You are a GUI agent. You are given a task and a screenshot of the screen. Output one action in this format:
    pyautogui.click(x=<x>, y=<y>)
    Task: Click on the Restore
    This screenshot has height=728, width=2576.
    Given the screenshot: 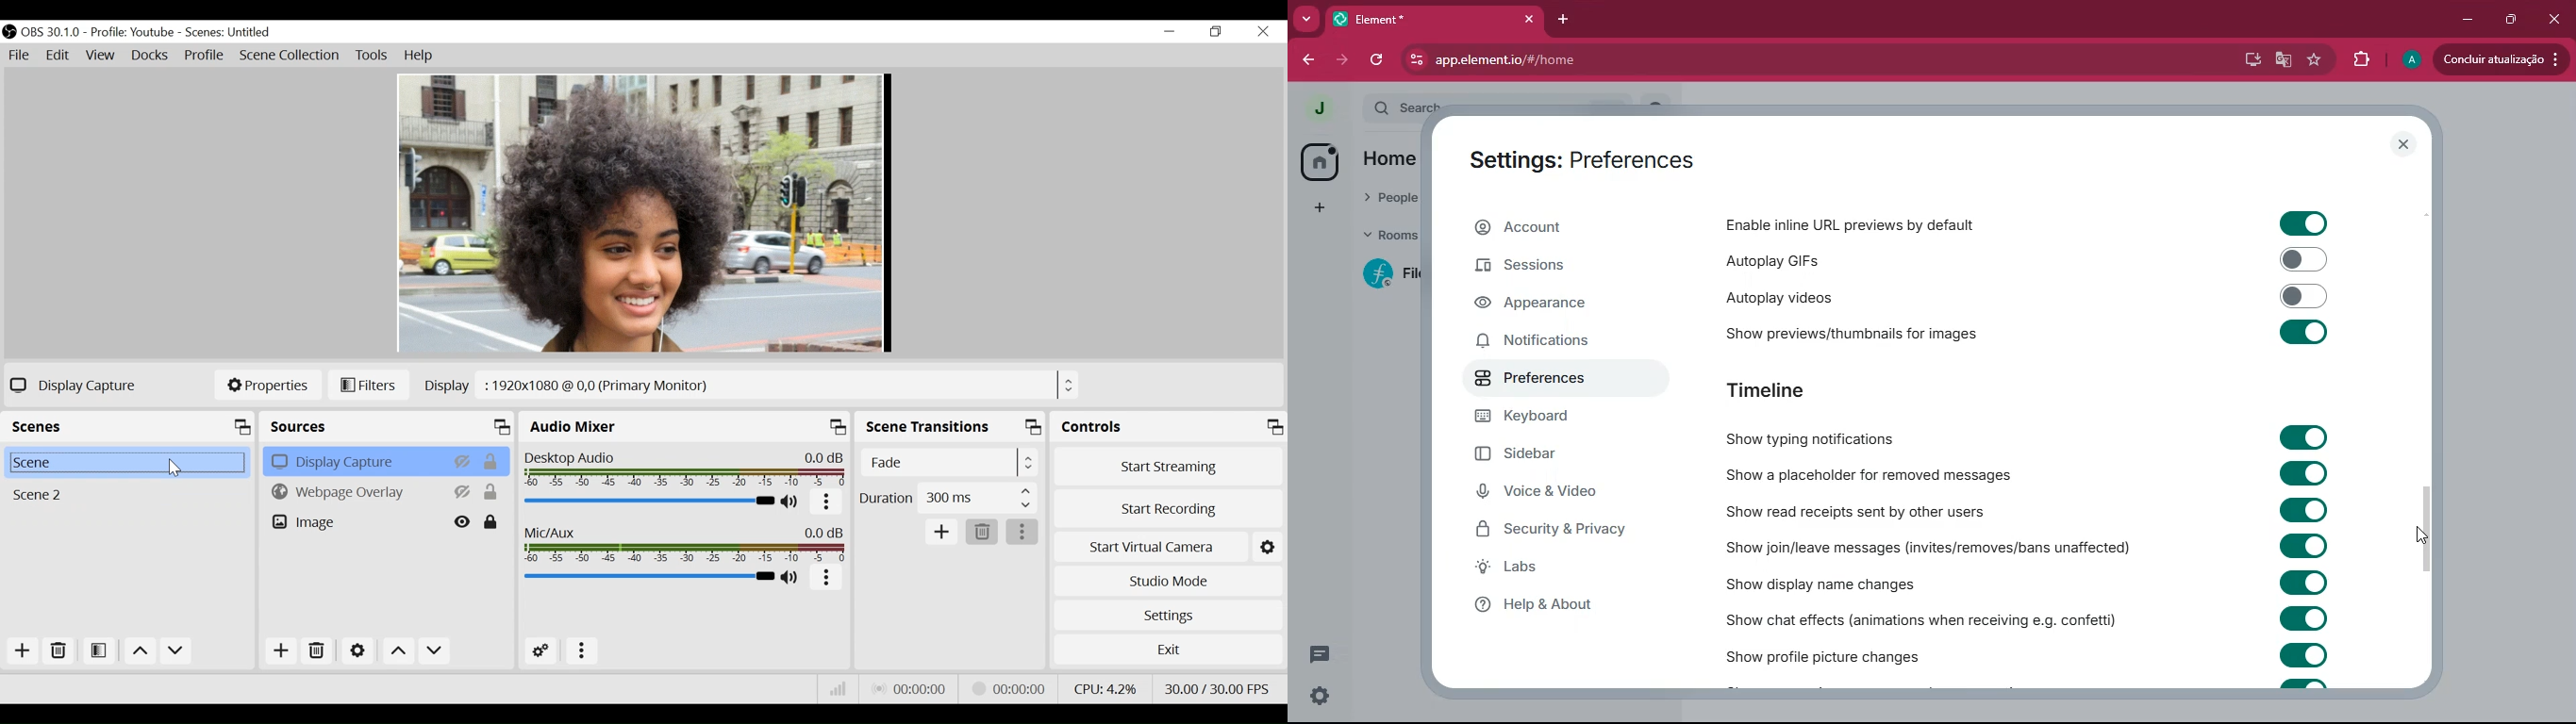 What is the action you would take?
    pyautogui.click(x=1216, y=32)
    